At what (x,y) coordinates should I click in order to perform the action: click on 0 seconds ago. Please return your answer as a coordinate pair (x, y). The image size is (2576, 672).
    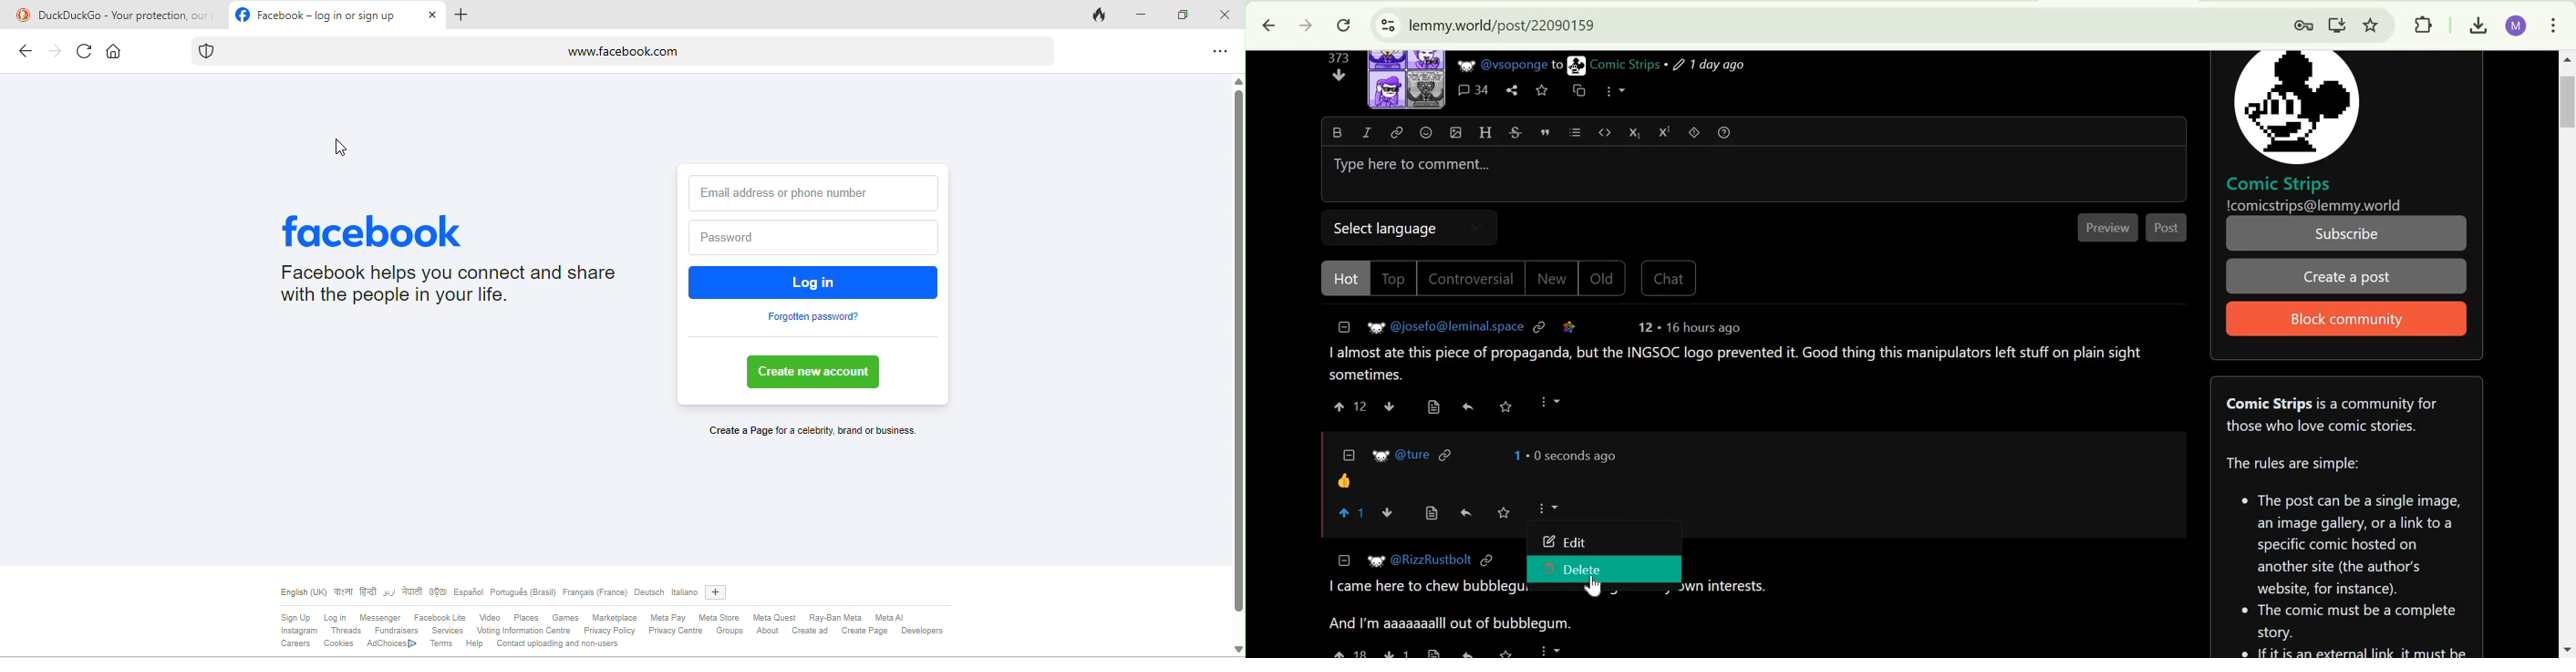
    Looking at the image, I should click on (1572, 455).